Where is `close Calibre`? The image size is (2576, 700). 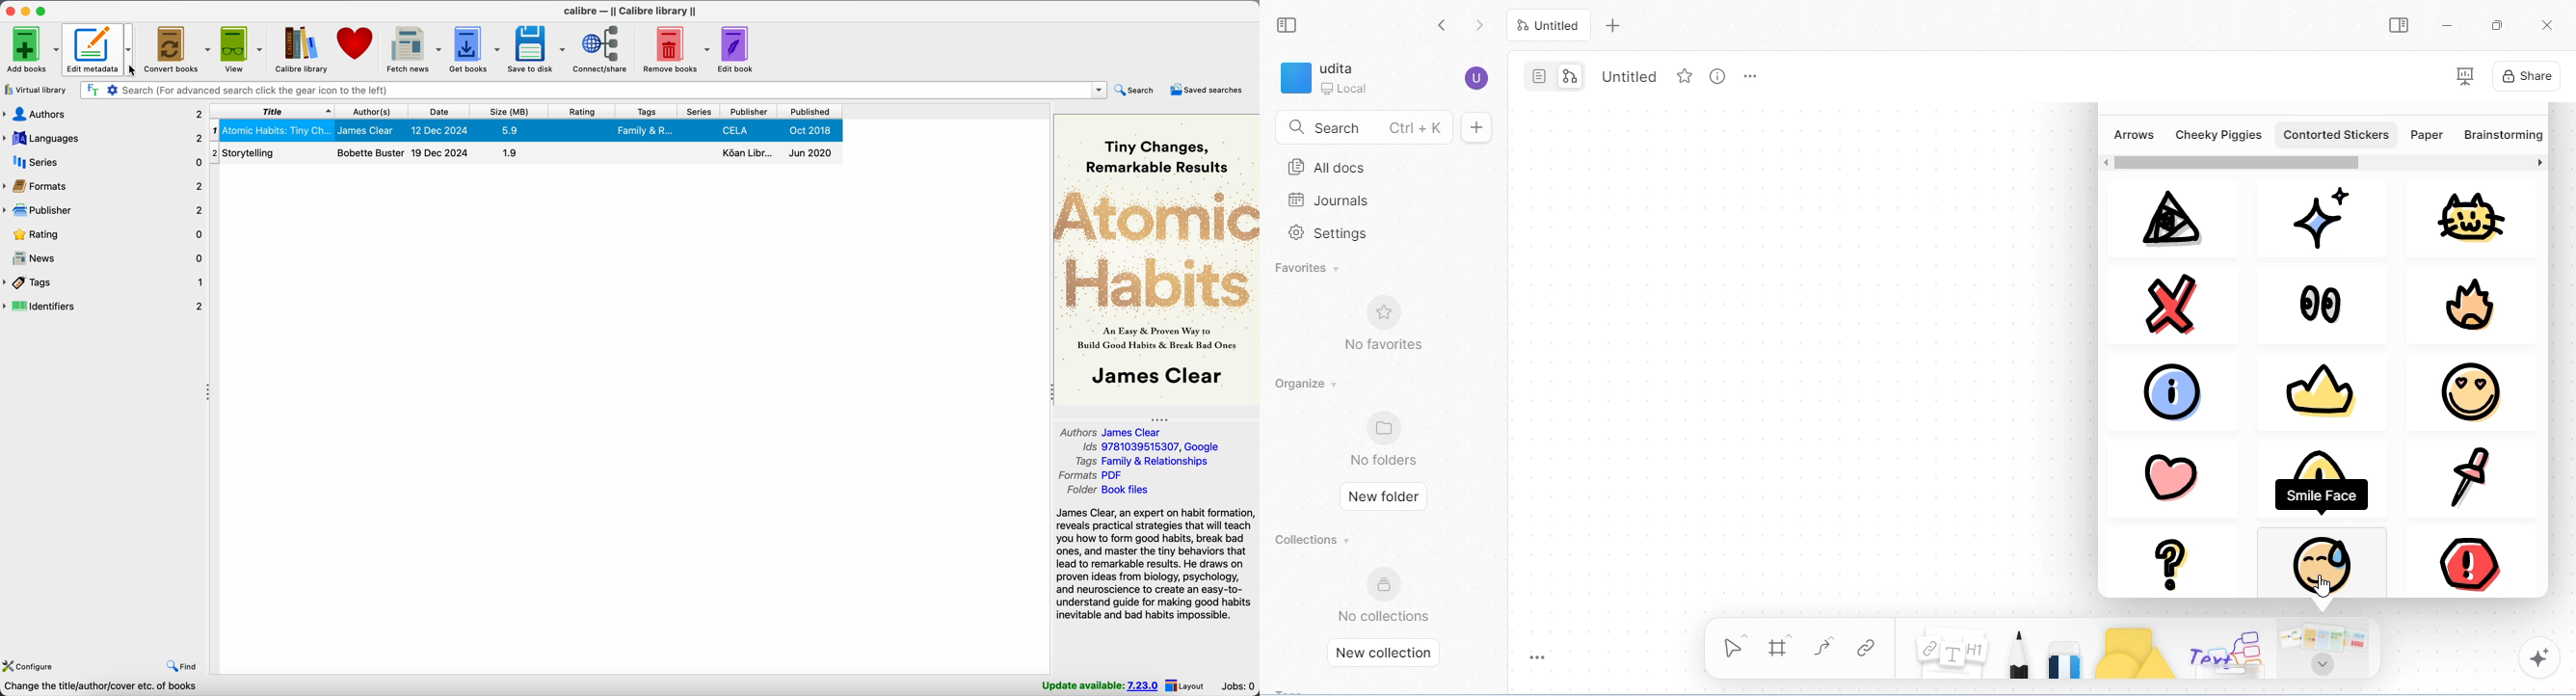
close Calibre is located at coordinates (9, 10).